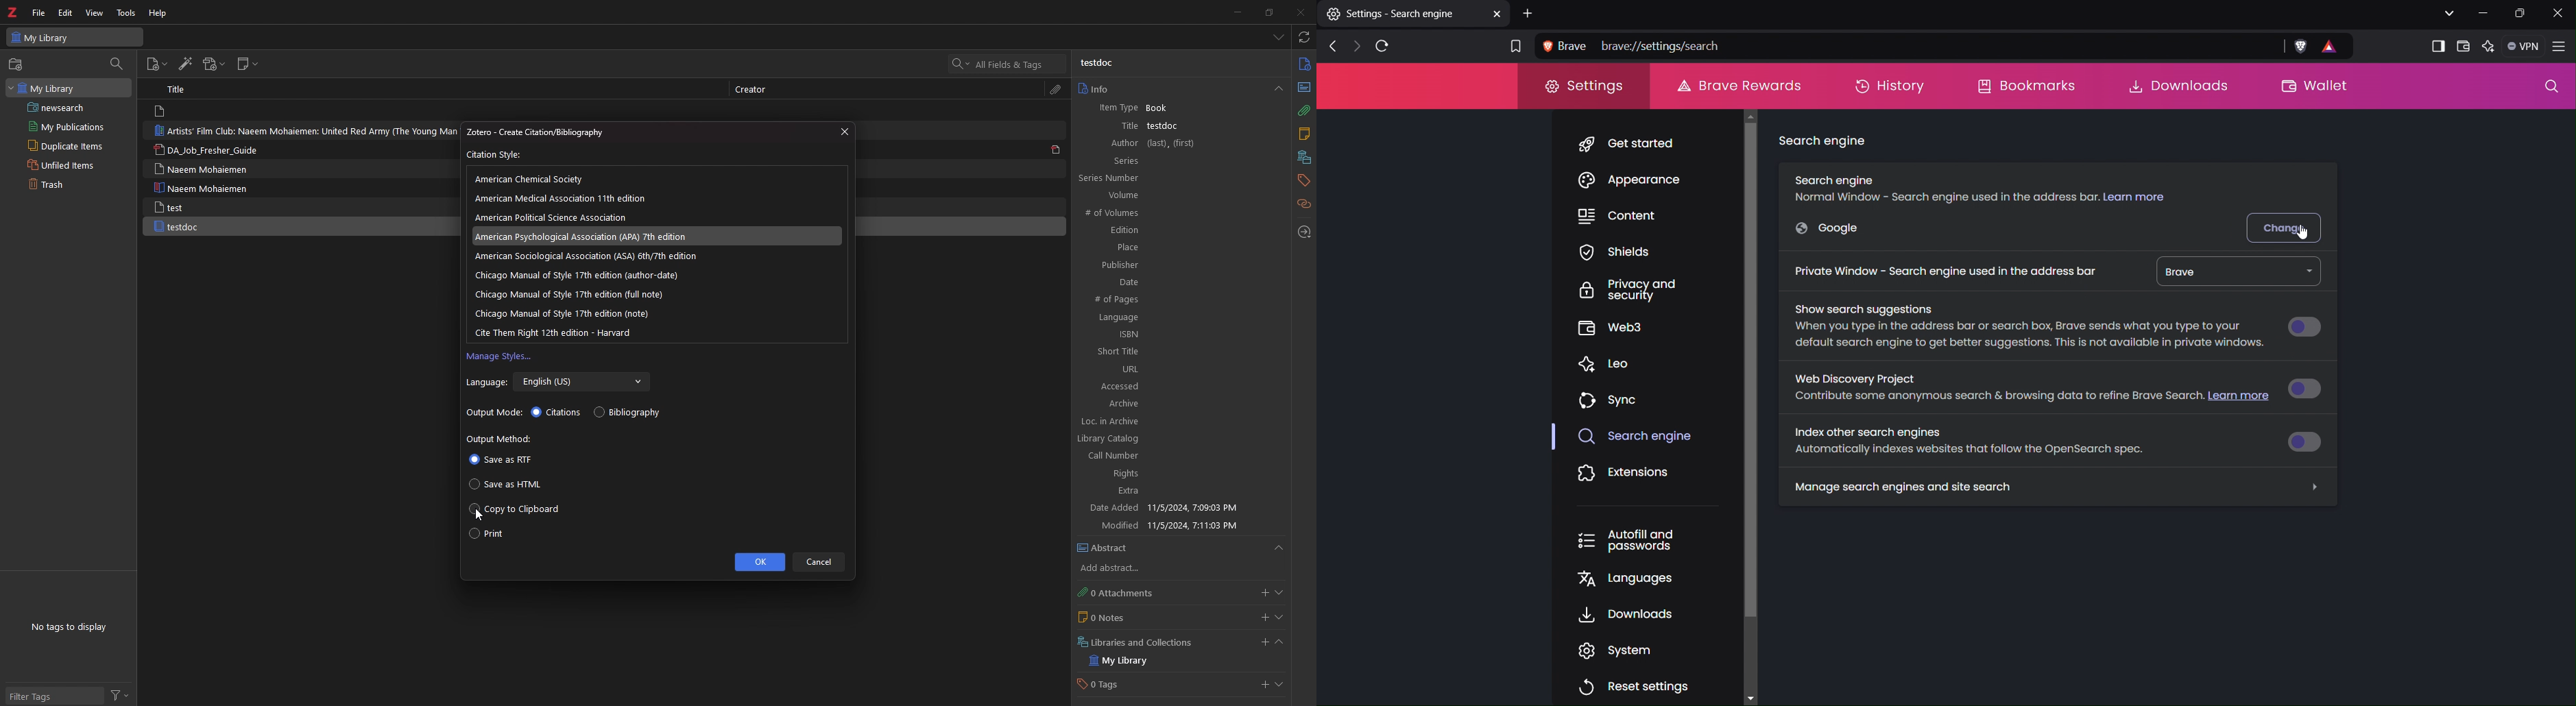 Image resolution: width=2576 pixels, height=728 pixels. What do you see at coordinates (480, 517) in the screenshot?
I see `cursor` at bounding box center [480, 517].